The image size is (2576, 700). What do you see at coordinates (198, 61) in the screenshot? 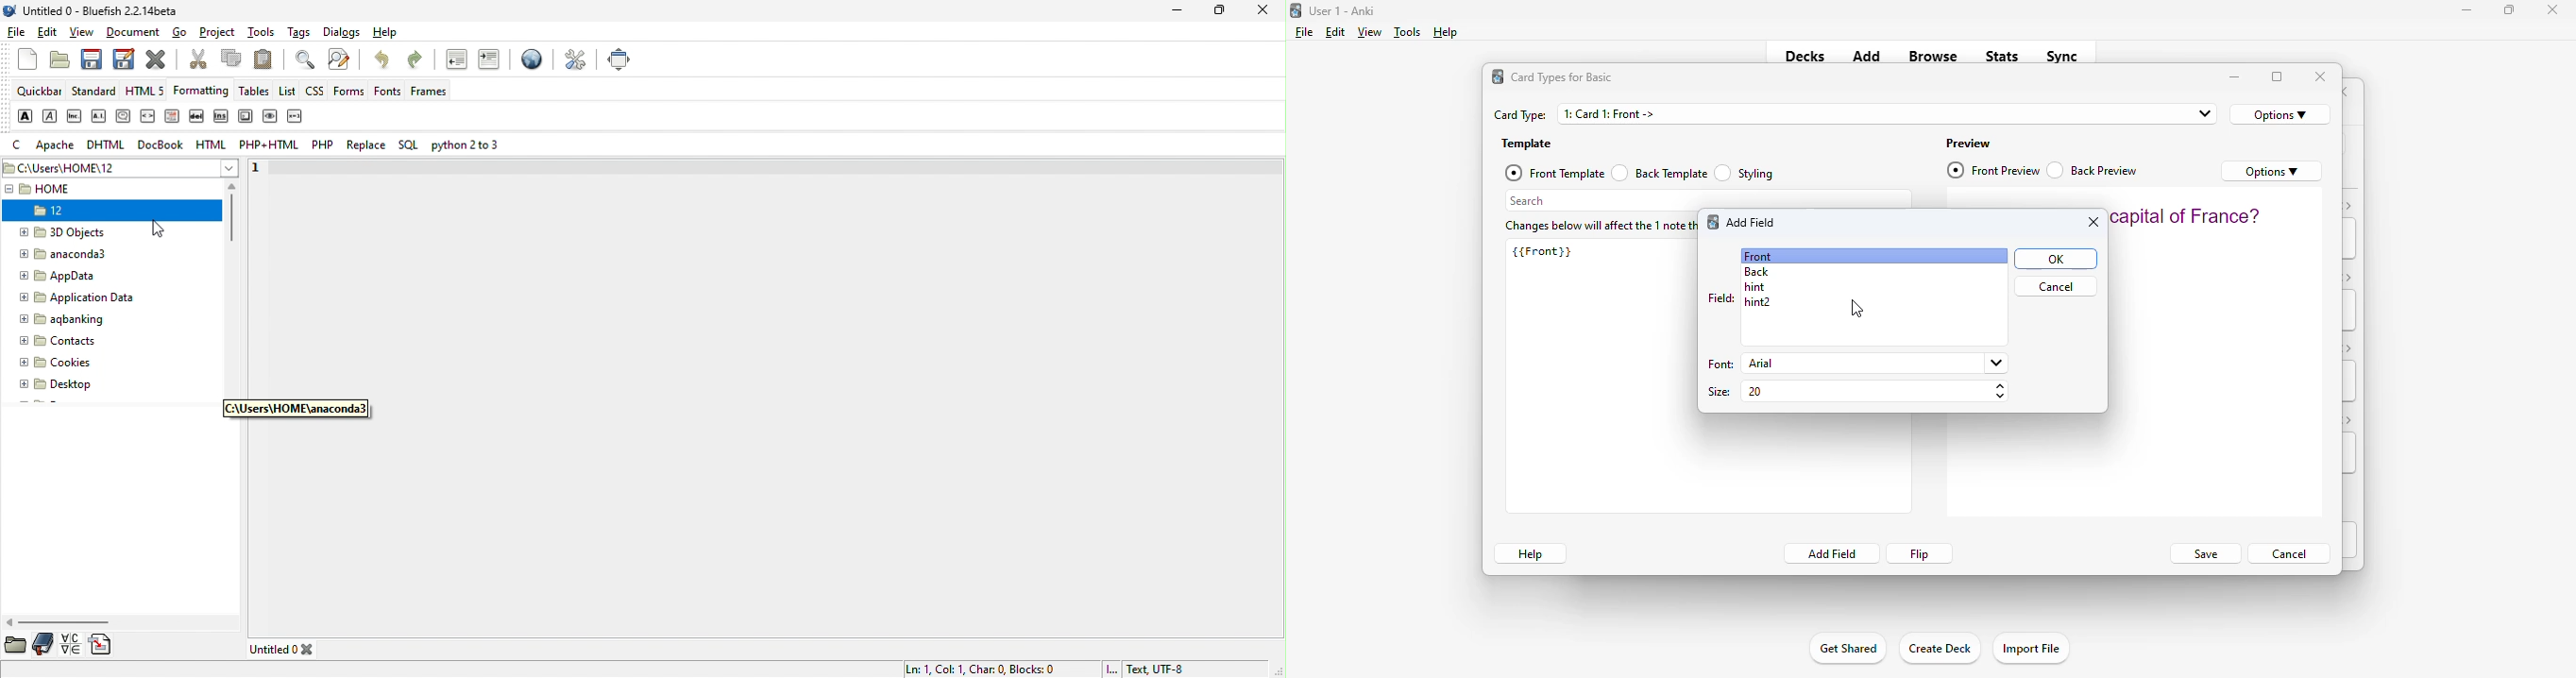
I see `cut` at bounding box center [198, 61].